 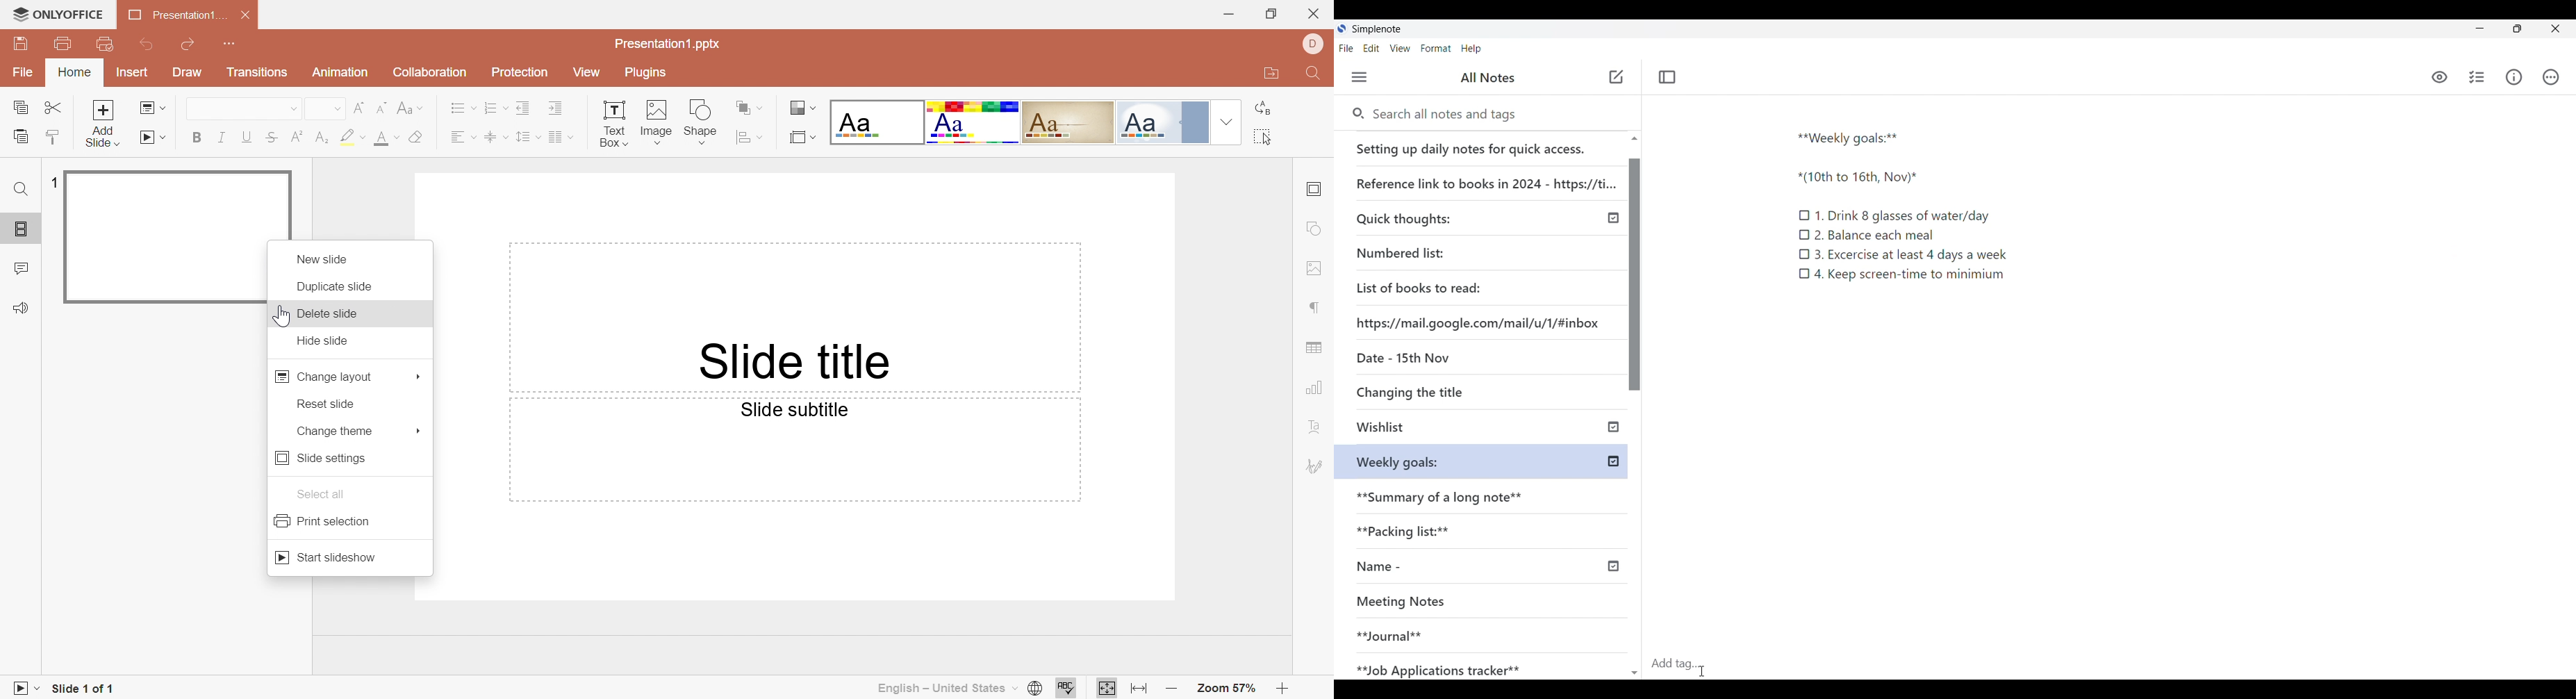 I want to click on Zoom 57%, so click(x=1228, y=687).